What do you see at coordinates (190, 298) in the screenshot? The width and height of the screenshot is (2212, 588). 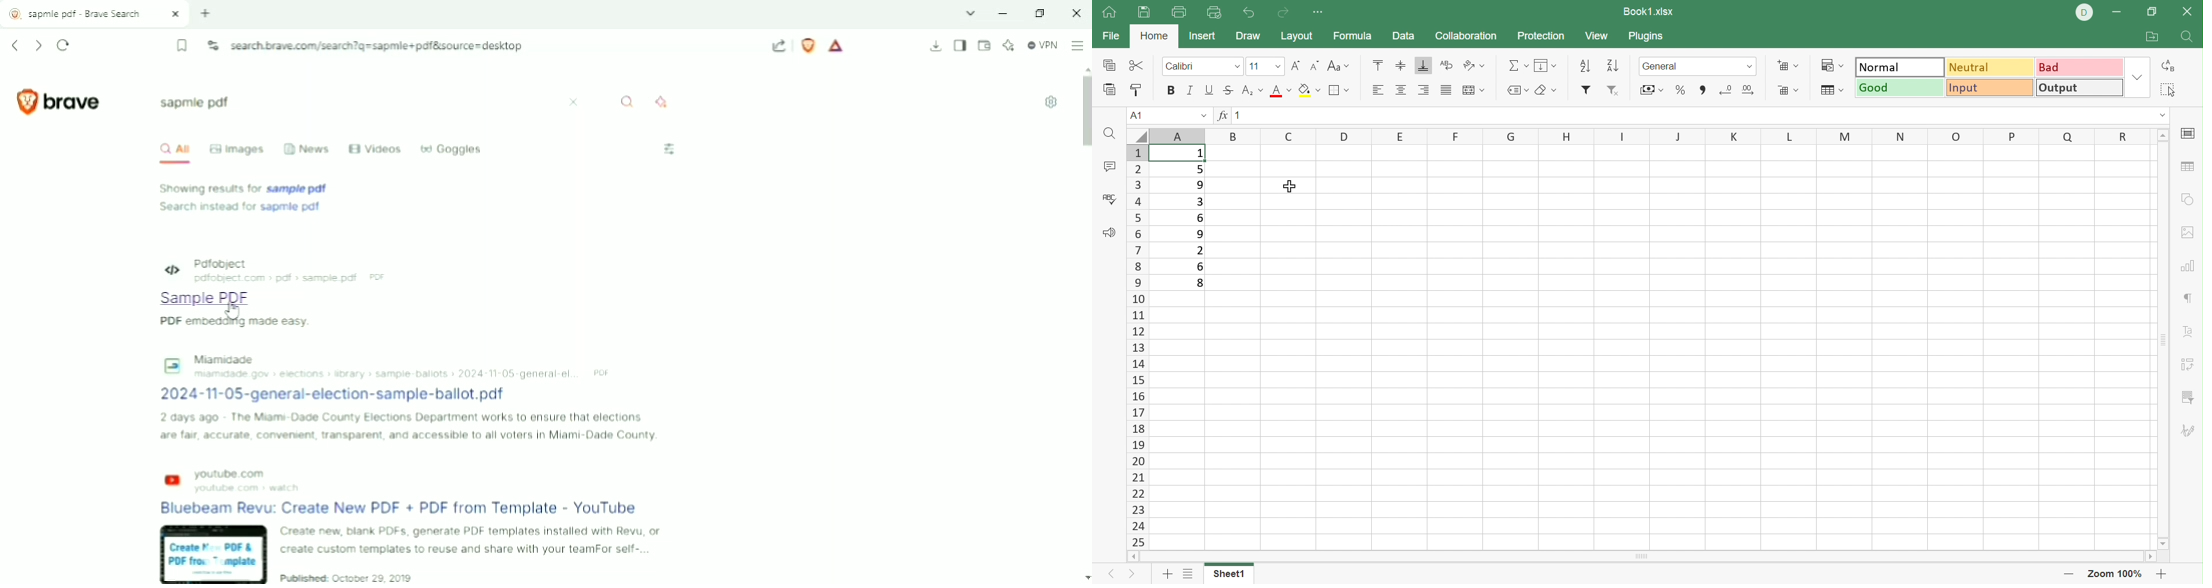 I see `Sample PDF` at bounding box center [190, 298].